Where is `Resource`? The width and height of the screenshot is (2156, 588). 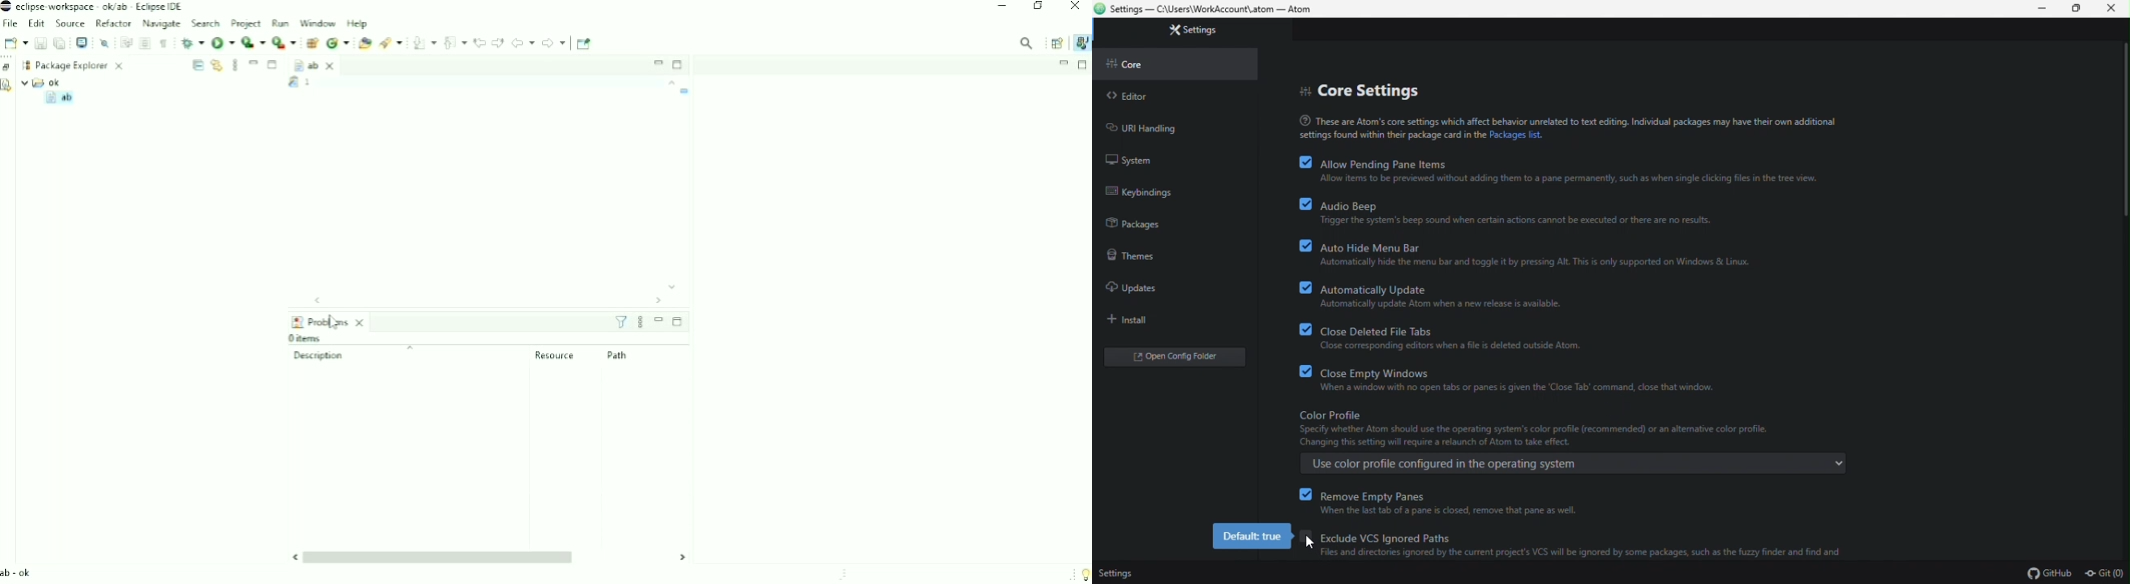 Resource is located at coordinates (555, 355).